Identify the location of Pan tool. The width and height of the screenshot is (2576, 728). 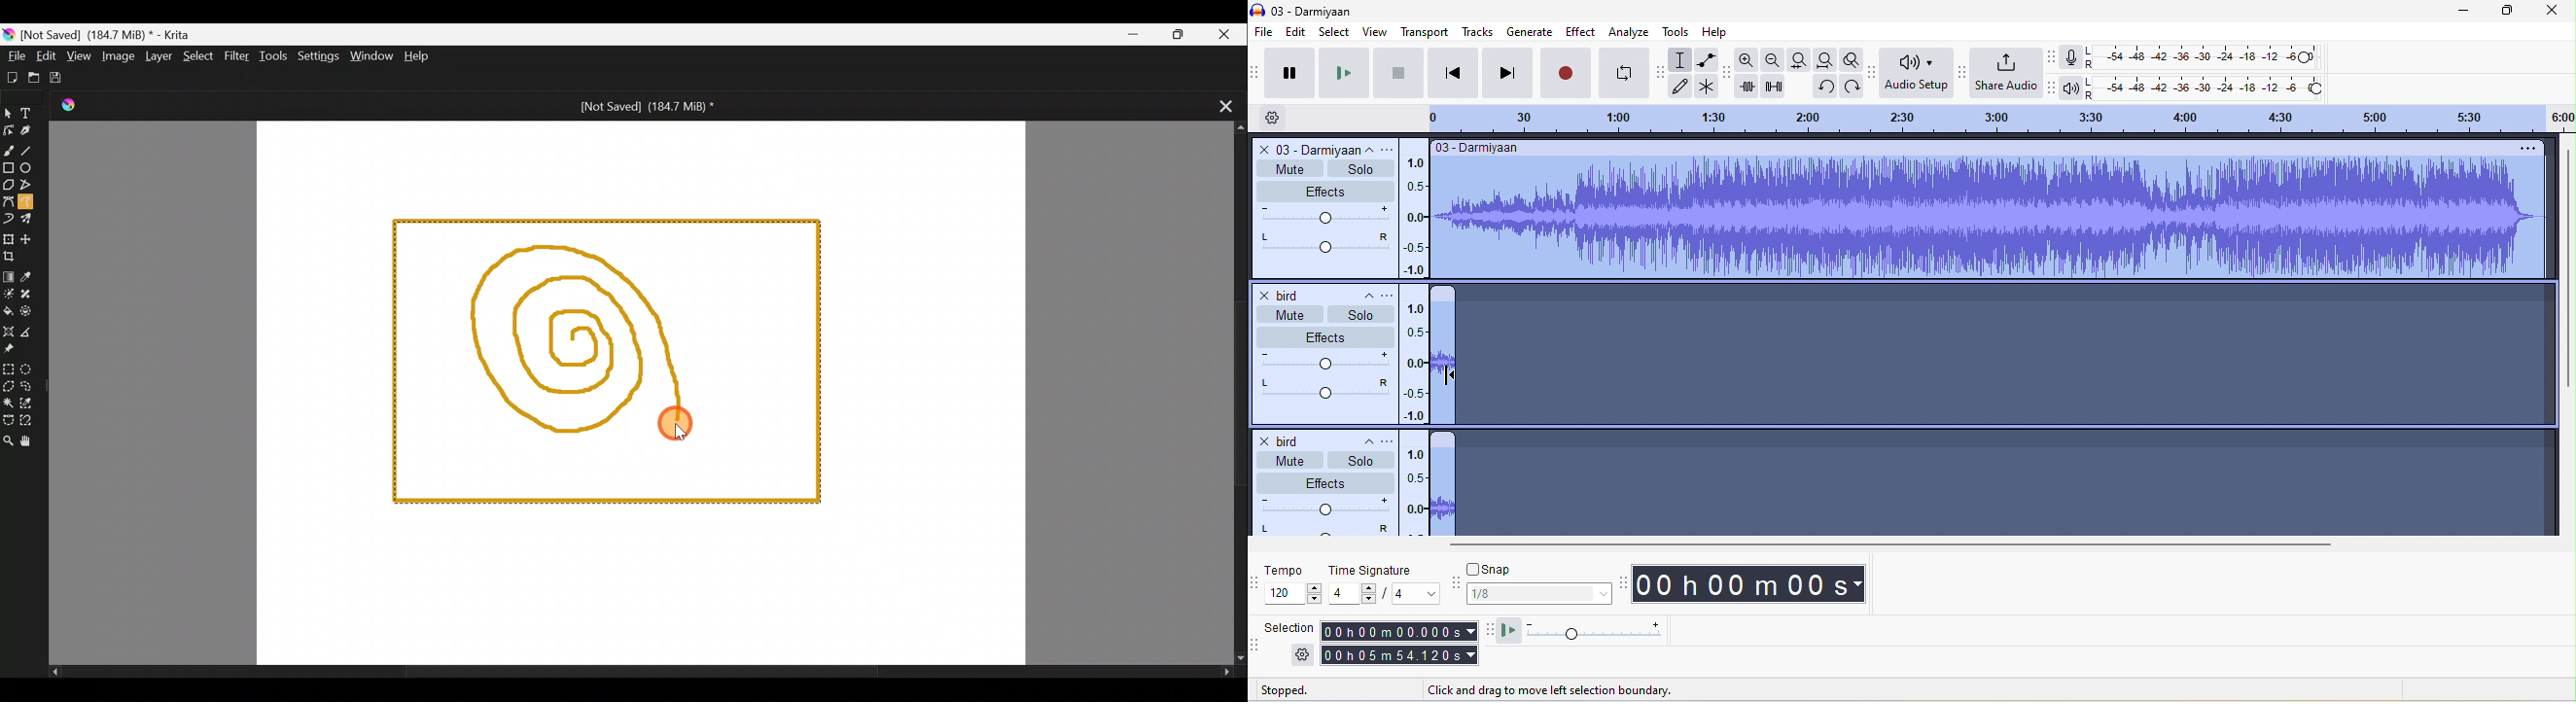
(33, 443).